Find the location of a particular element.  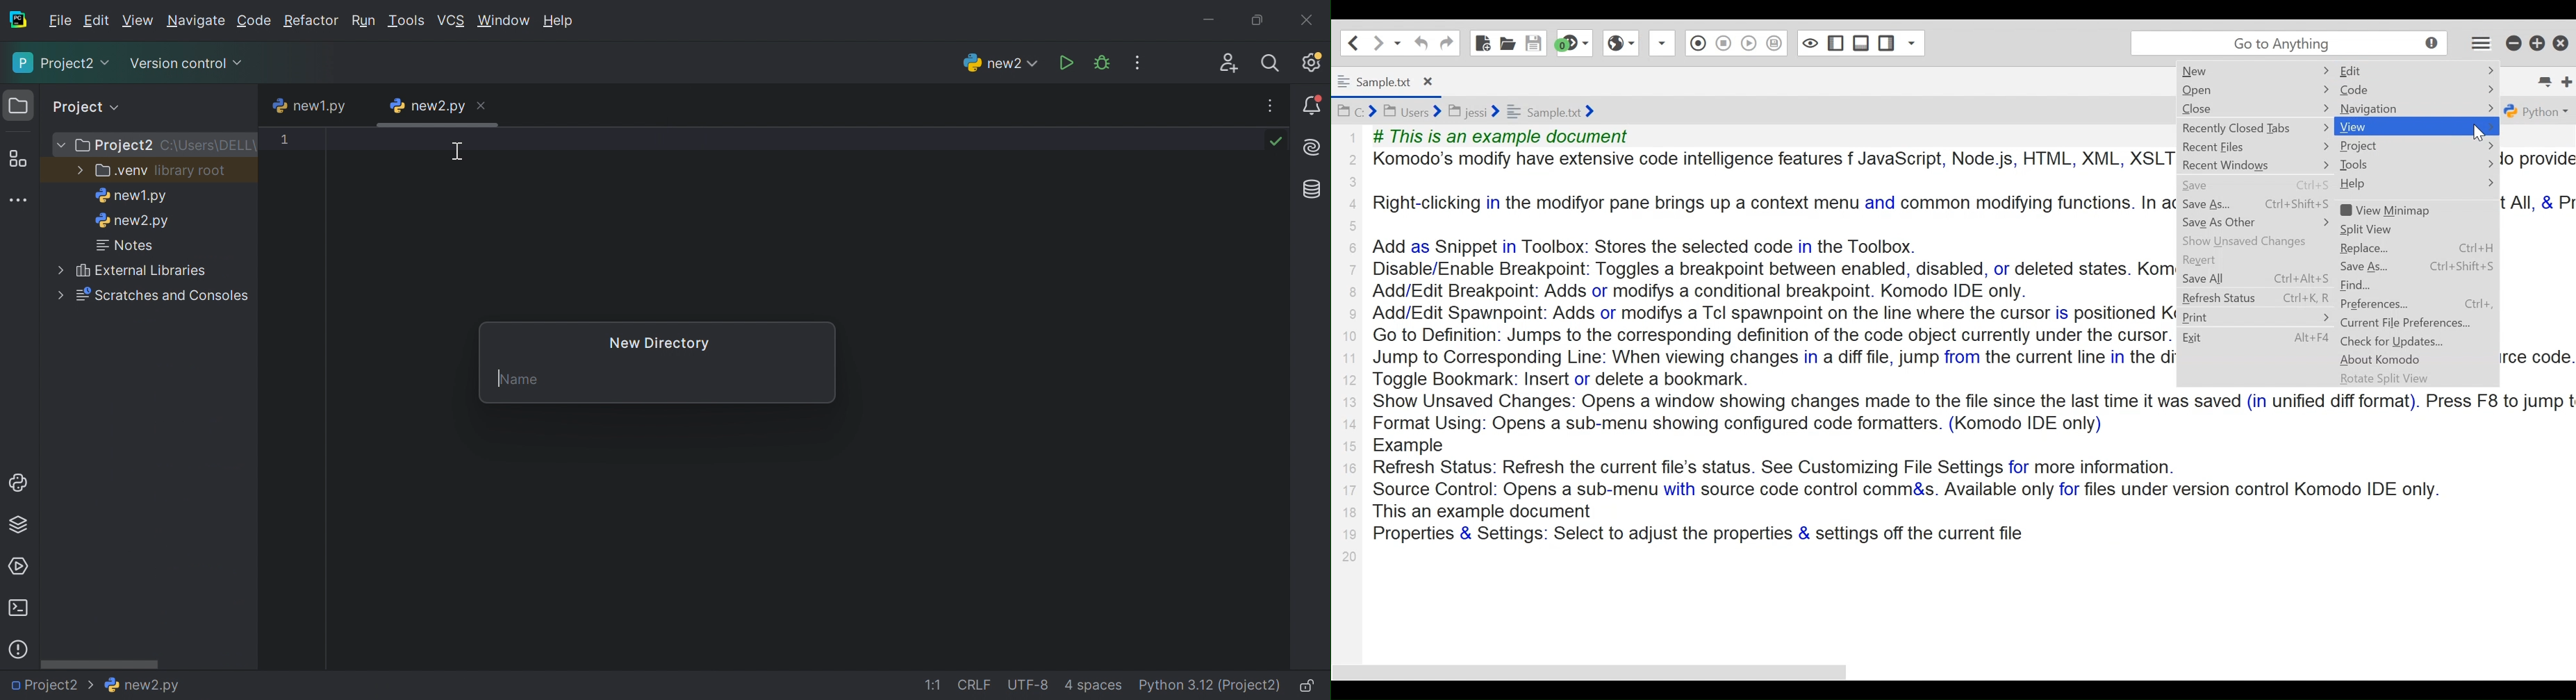

# This is an example document

Komodo’s modify have extensive code intelligence features f JavaScript, Node js, HTML, XML, XSLT, Perl, PHP, Python, Ruby, & Tcl. Komodo provi
Right-clicking in the modifyor pane brings up a context menu and common modifying functions. In addition to st&ard Cut, Copy, Paste, Select All, &
Add as Snippet in Toolbox: Stores the selected code in the Toolbox.

Disable/Enable Breakpoint: Toggles a breakpoint between enabled, disabled, or deleted states. Komodo IDE only.

Add/Edit Breakpoint: Adds or modifys a conditional breakpoint. Komodo IDE only.

Add/Edit Spawnpoint: Adds or modifys a Tcl spawnpoint on the line where the cursor is positioned Komodo IDE only.

Go to Definition: Jumps to the corresponding definition of the code object currently under the cursor. See Go to Definition.

Jump to Corresponding Line: When viewing changes in a diff file, jump from the current line in the diff to the corresponding line in the the source cod
Toggle Bookmark: Insert or delete a bookmark.

Show Unsaved Changes: Opens a window showing changes made to the file since the last time it was saved (in unified diff format). Press F8 to jump
Format Using: Opens a sub-menu showing configured code formatters. (Komodo IDE only)

Example

Refresh Status: Refresh the current file's status. See Customizing File Settings for more information.

Source Control: Opens a sub-menu with source code control comm&s. Available only for files under version control Komodo IDE only.

This an example document

Properties & Settings: Select to adjust the properties & settings off the current file is located at coordinates (1762, 334).